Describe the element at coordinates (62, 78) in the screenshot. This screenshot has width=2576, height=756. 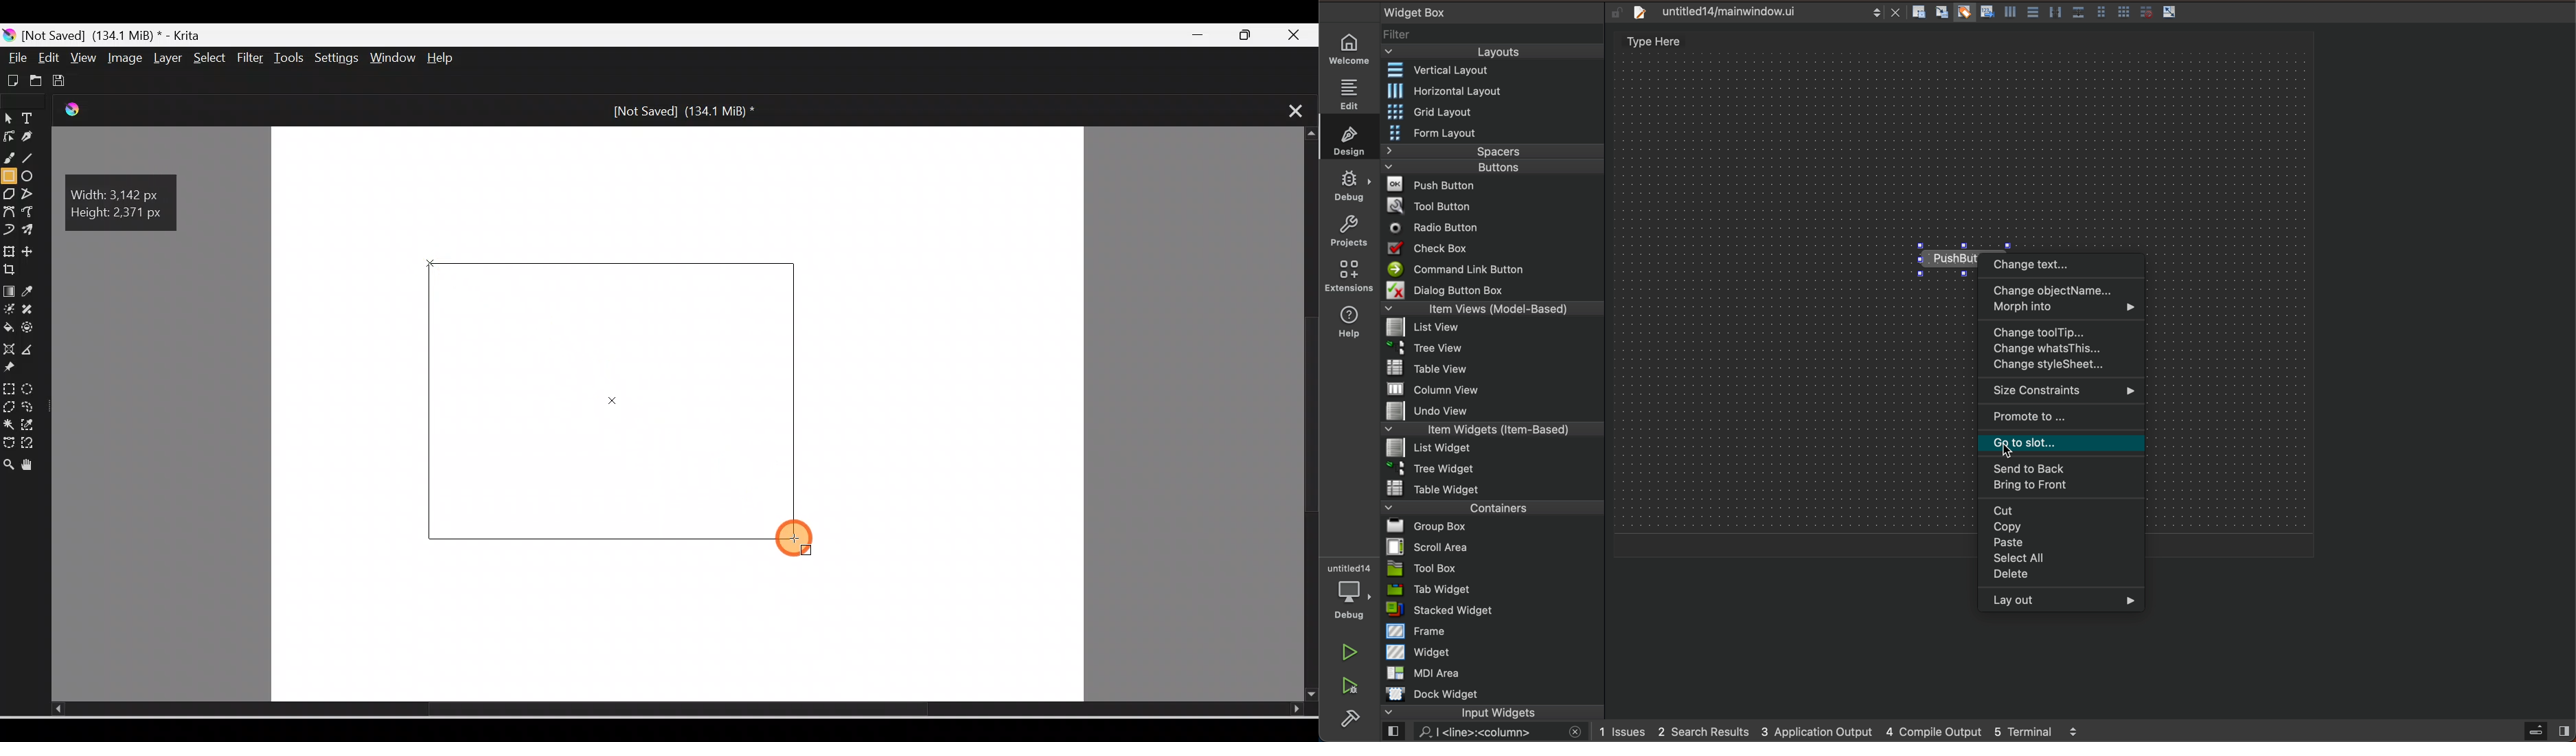
I see `Save` at that location.